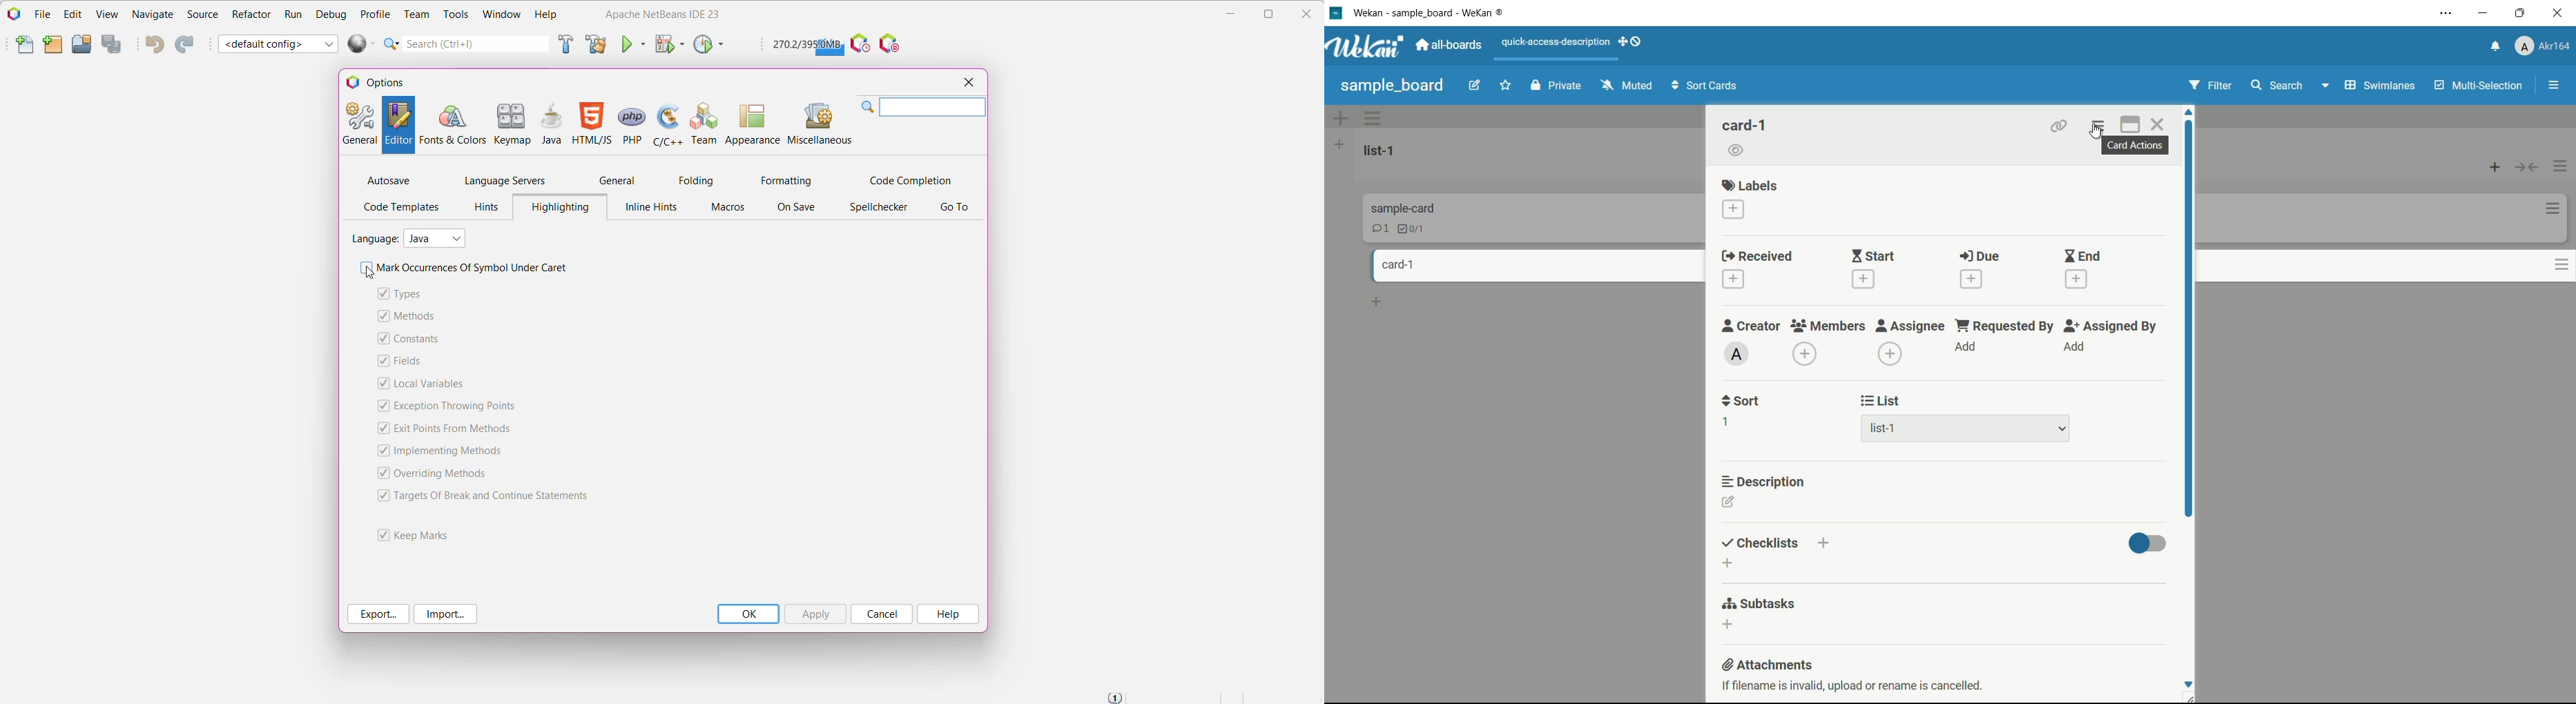 This screenshot has height=728, width=2576. I want to click on assigned by, so click(2110, 327).